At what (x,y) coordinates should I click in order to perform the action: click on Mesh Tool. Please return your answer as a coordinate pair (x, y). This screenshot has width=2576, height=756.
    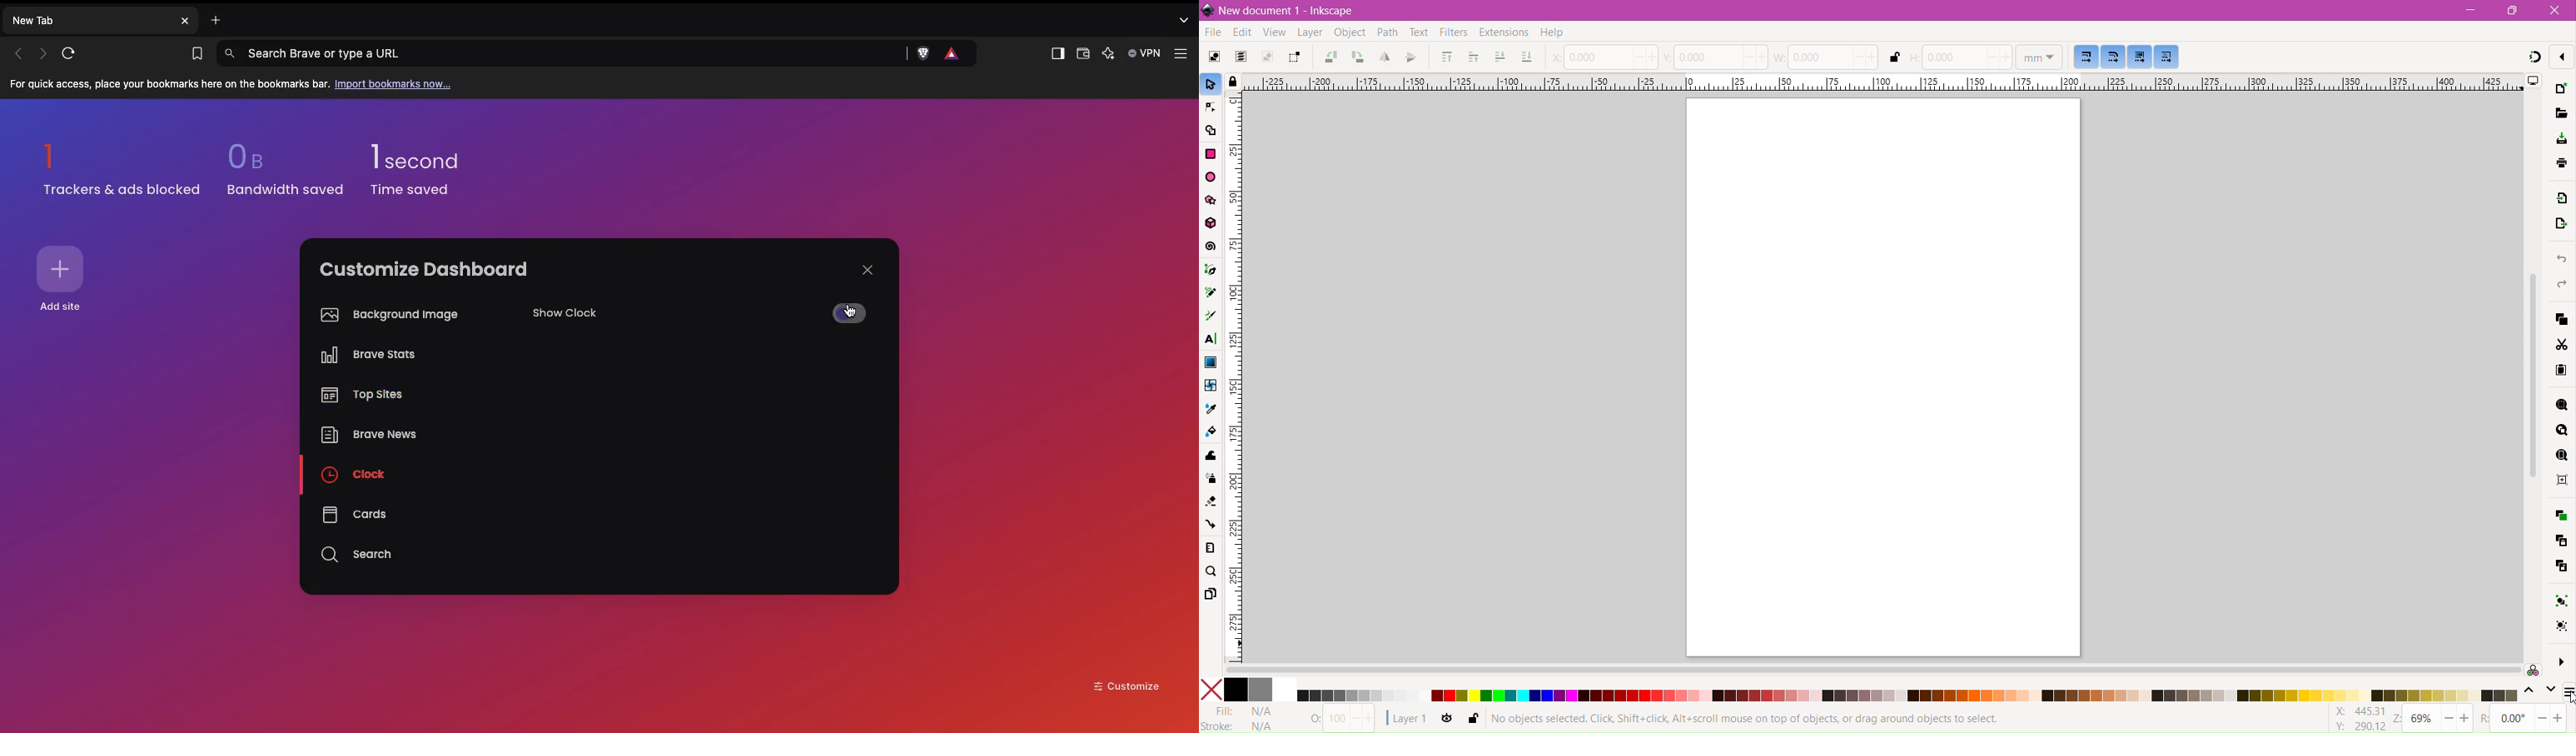
    Looking at the image, I should click on (1210, 385).